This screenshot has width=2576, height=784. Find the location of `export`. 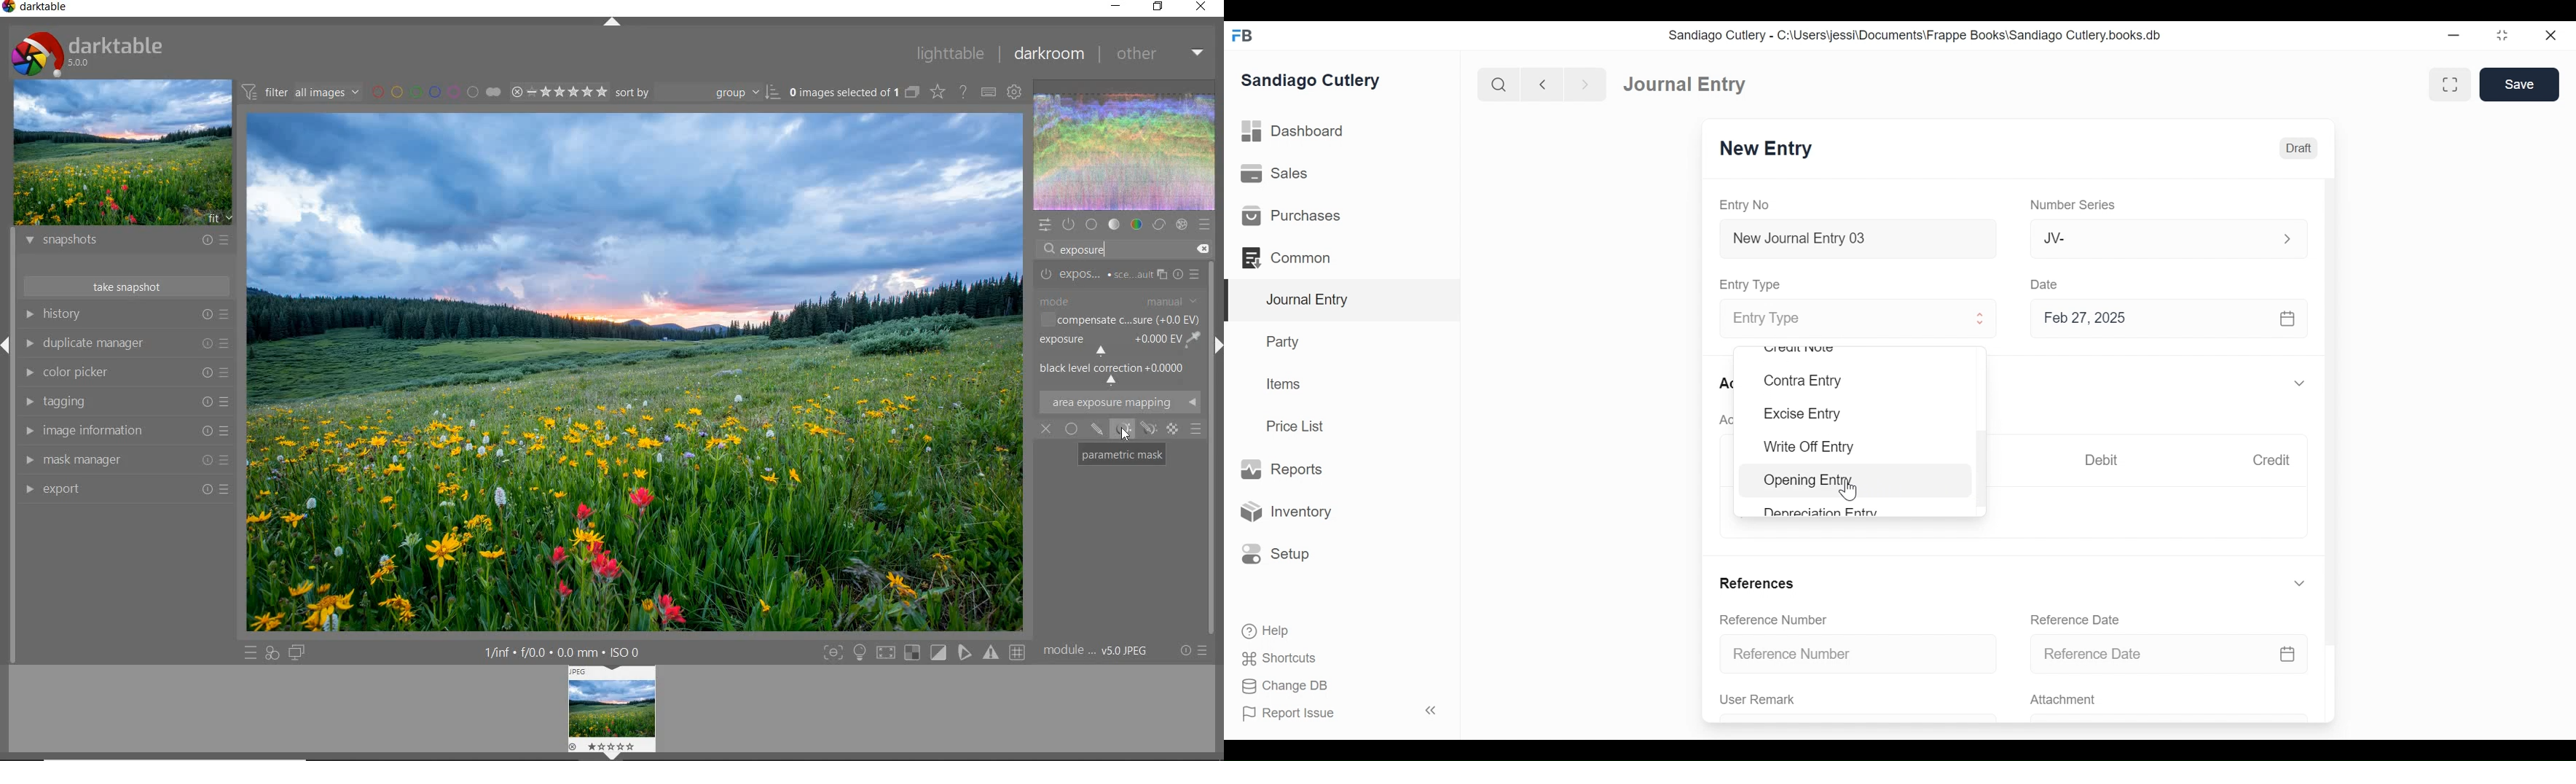

export is located at coordinates (127, 490).